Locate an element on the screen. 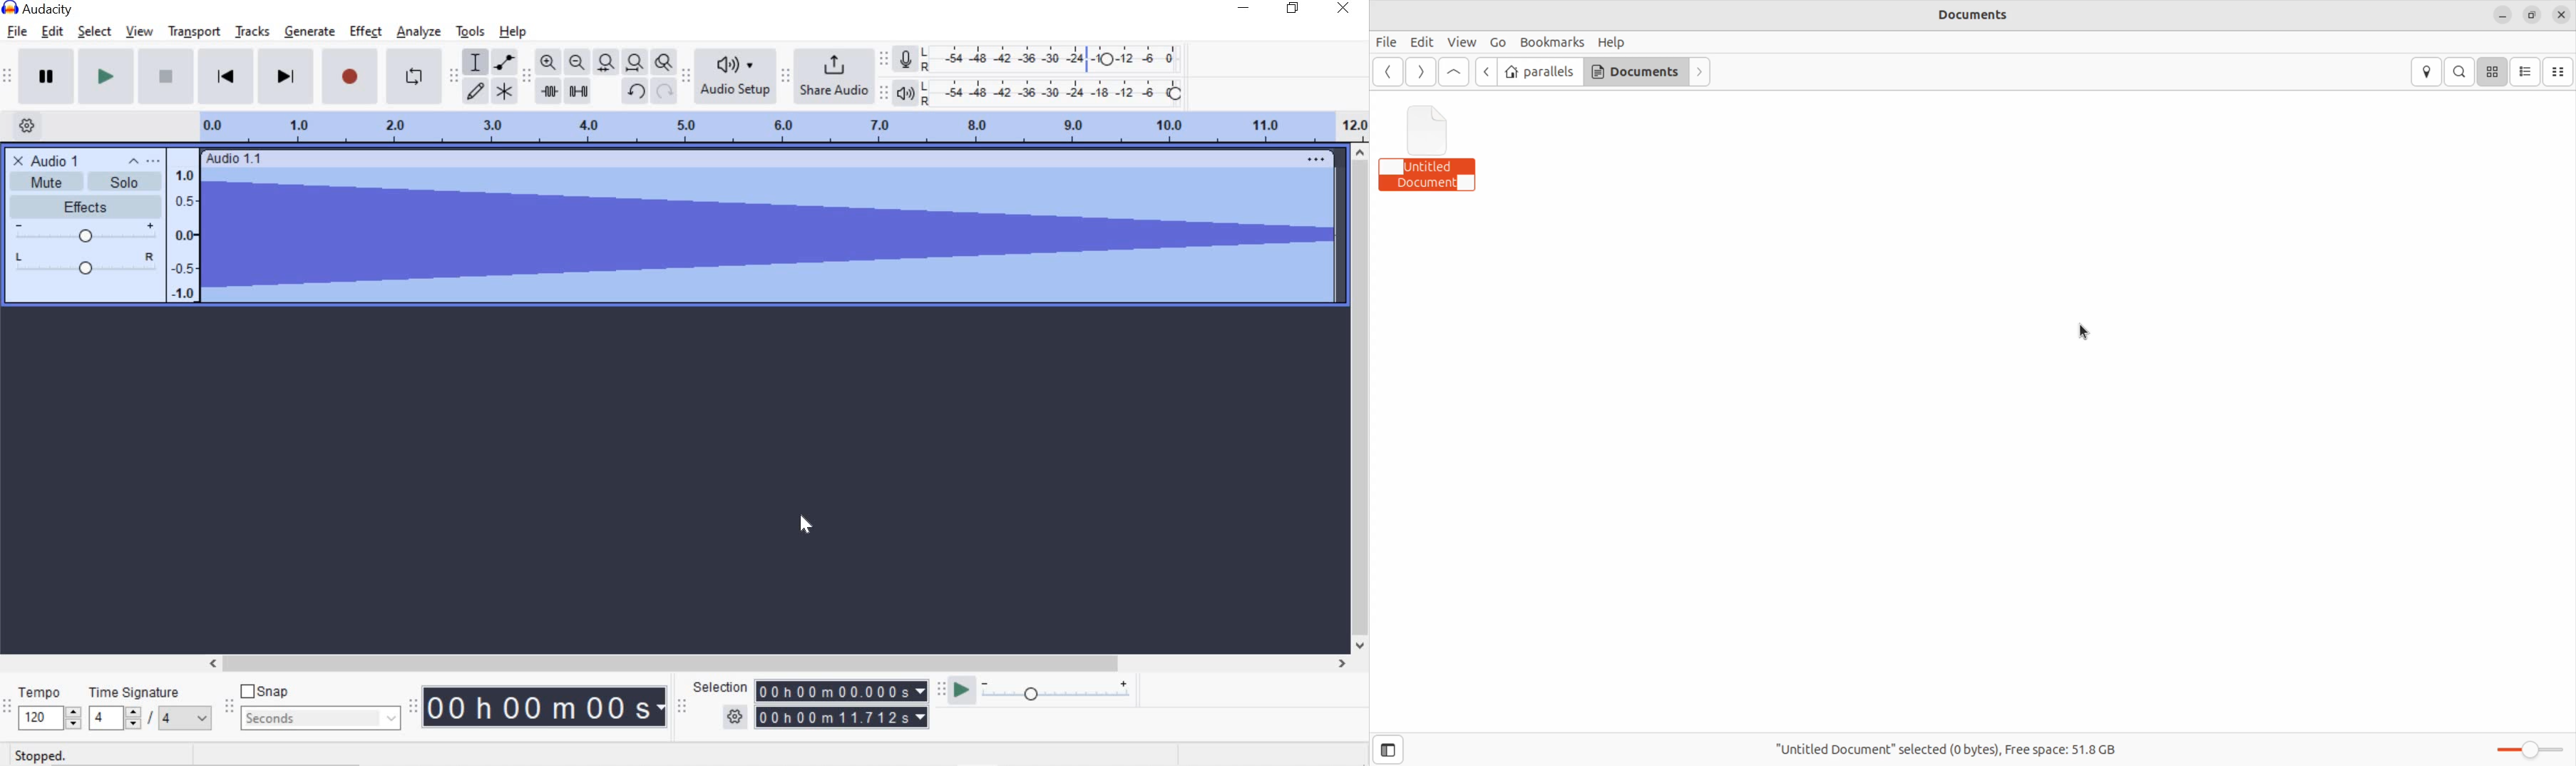 The width and height of the screenshot is (2576, 784). tools is located at coordinates (470, 33).